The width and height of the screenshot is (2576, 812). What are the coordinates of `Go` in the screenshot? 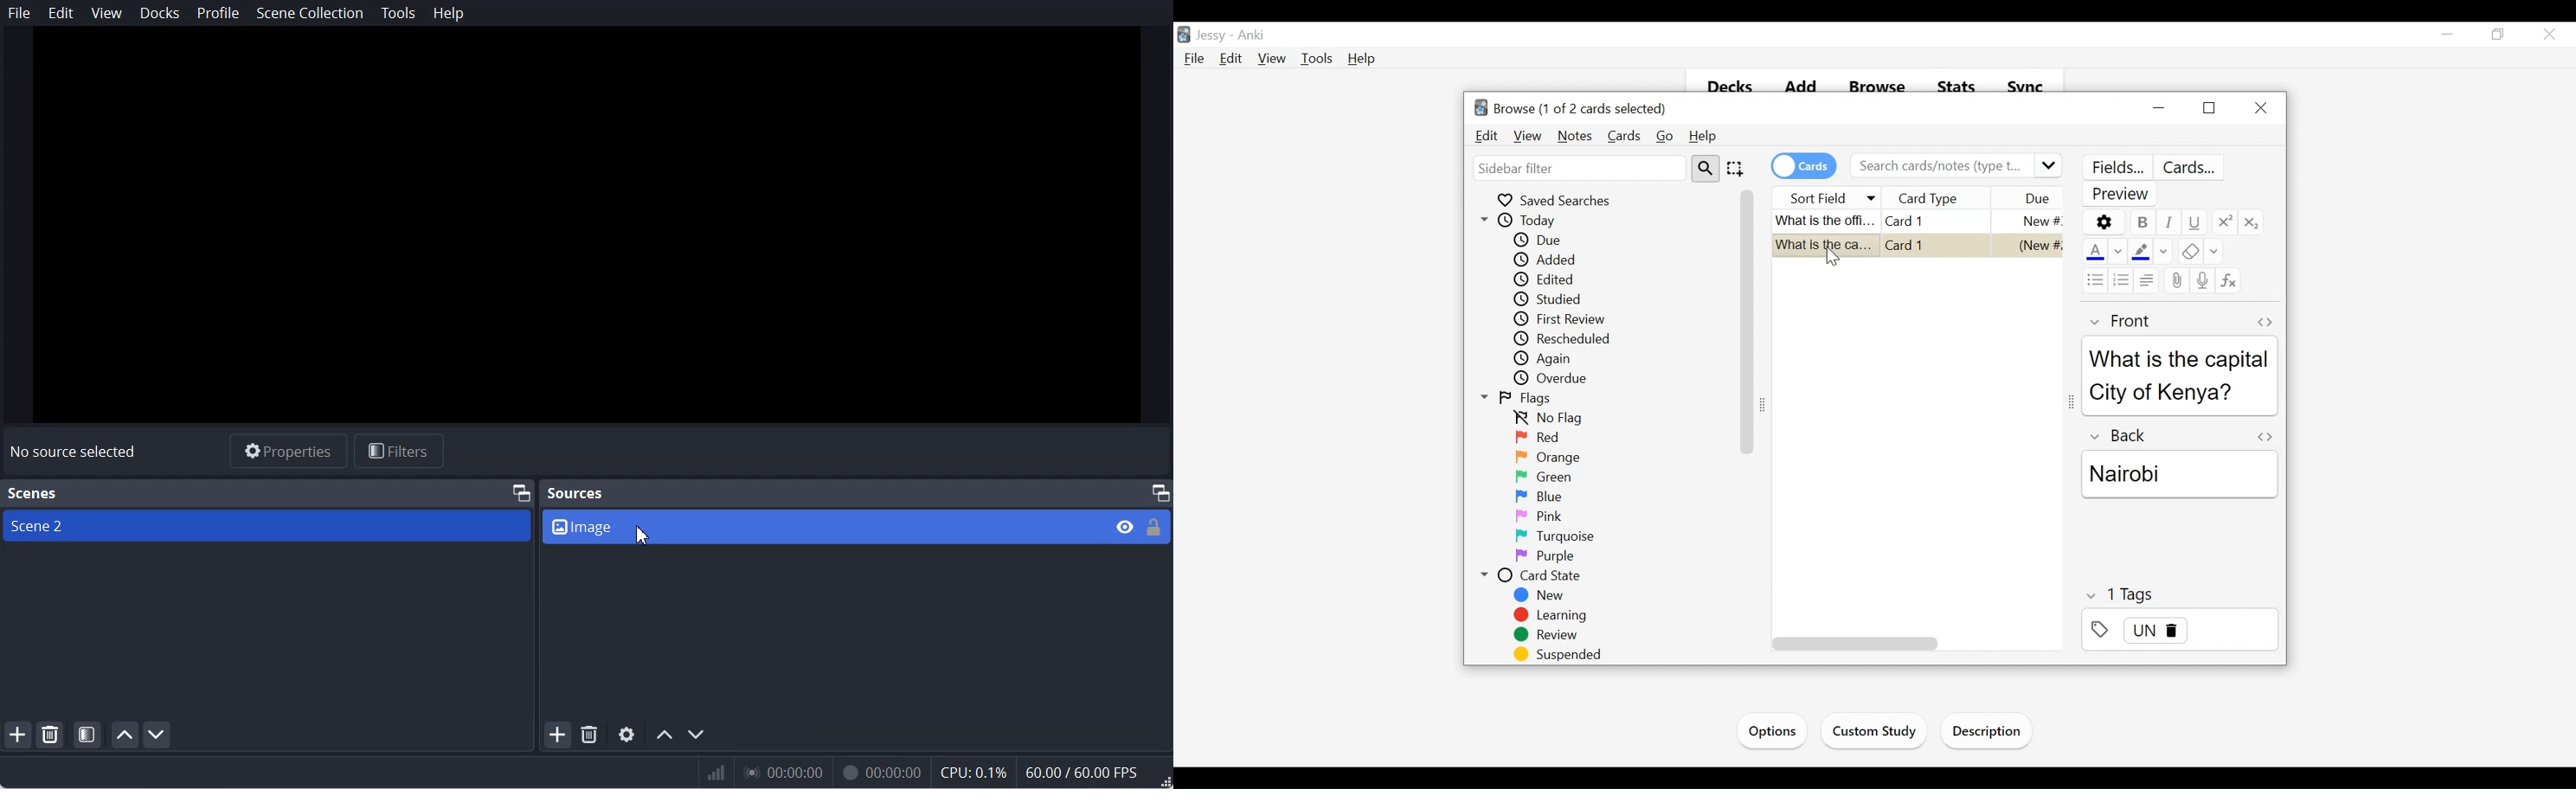 It's located at (1666, 137).